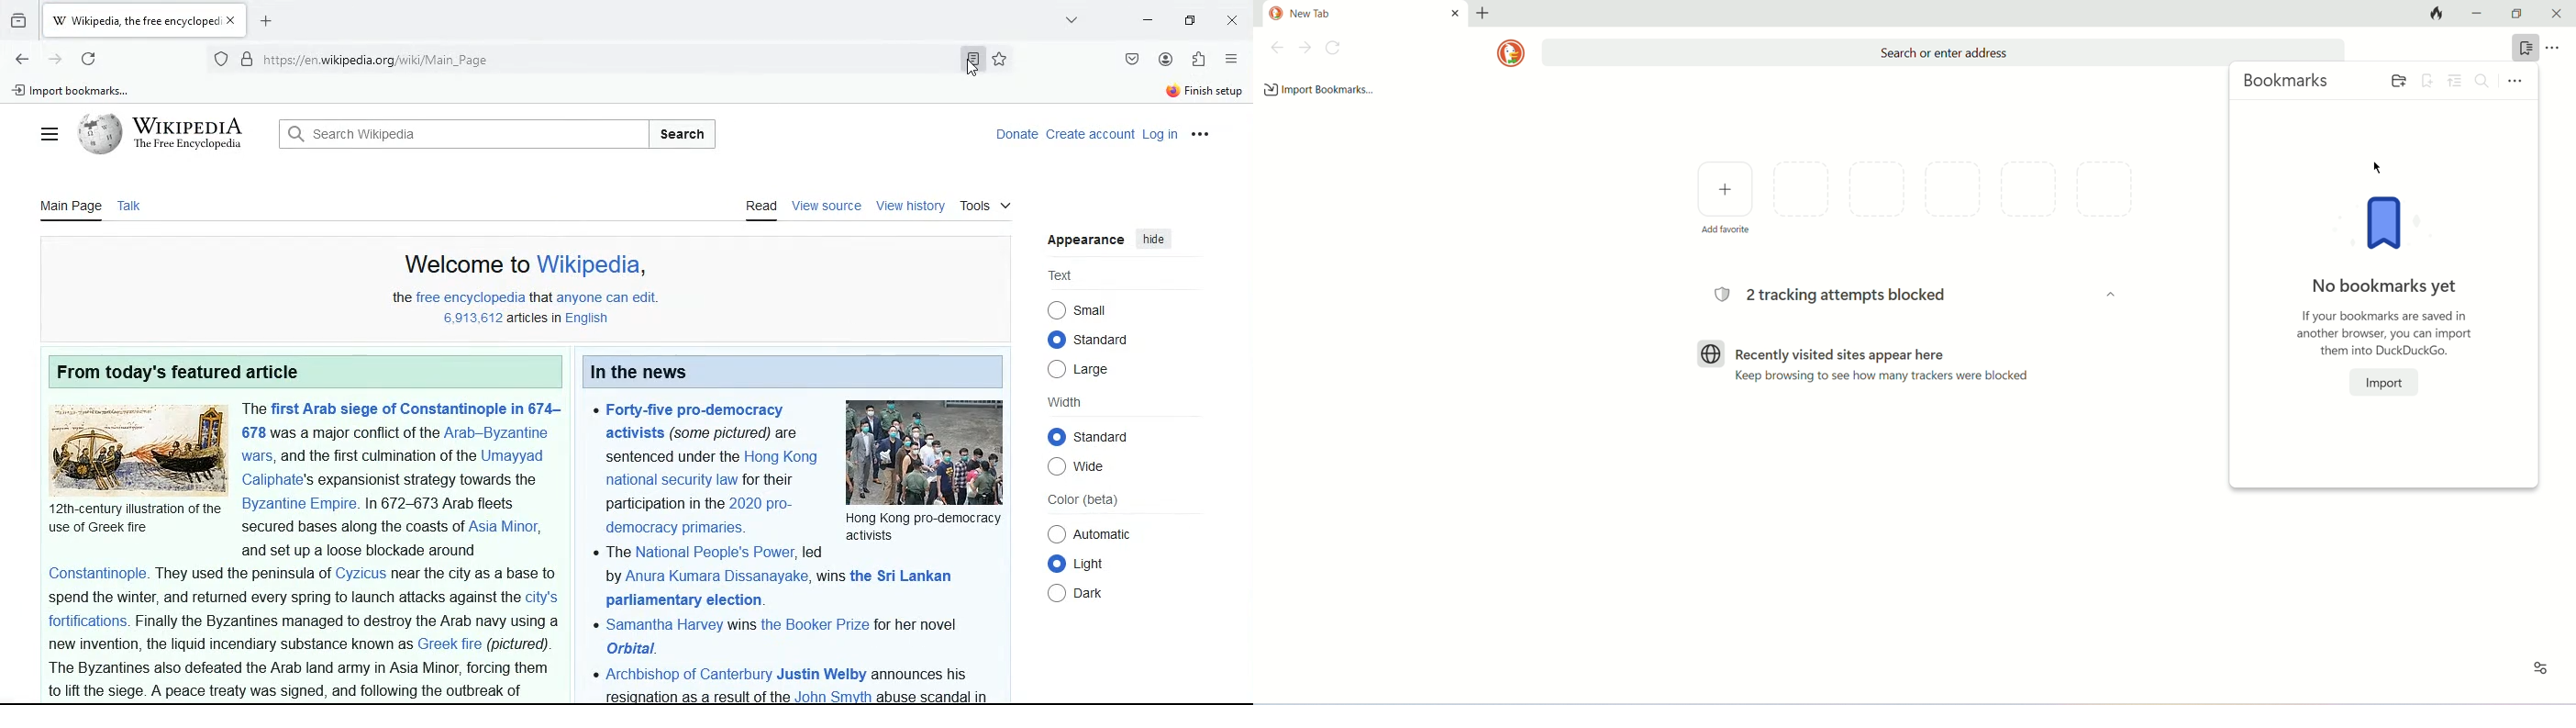 The width and height of the screenshot is (2576, 728). What do you see at coordinates (1013, 133) in the screenshot?
I see `donate` at bounding box center [1013, 133].